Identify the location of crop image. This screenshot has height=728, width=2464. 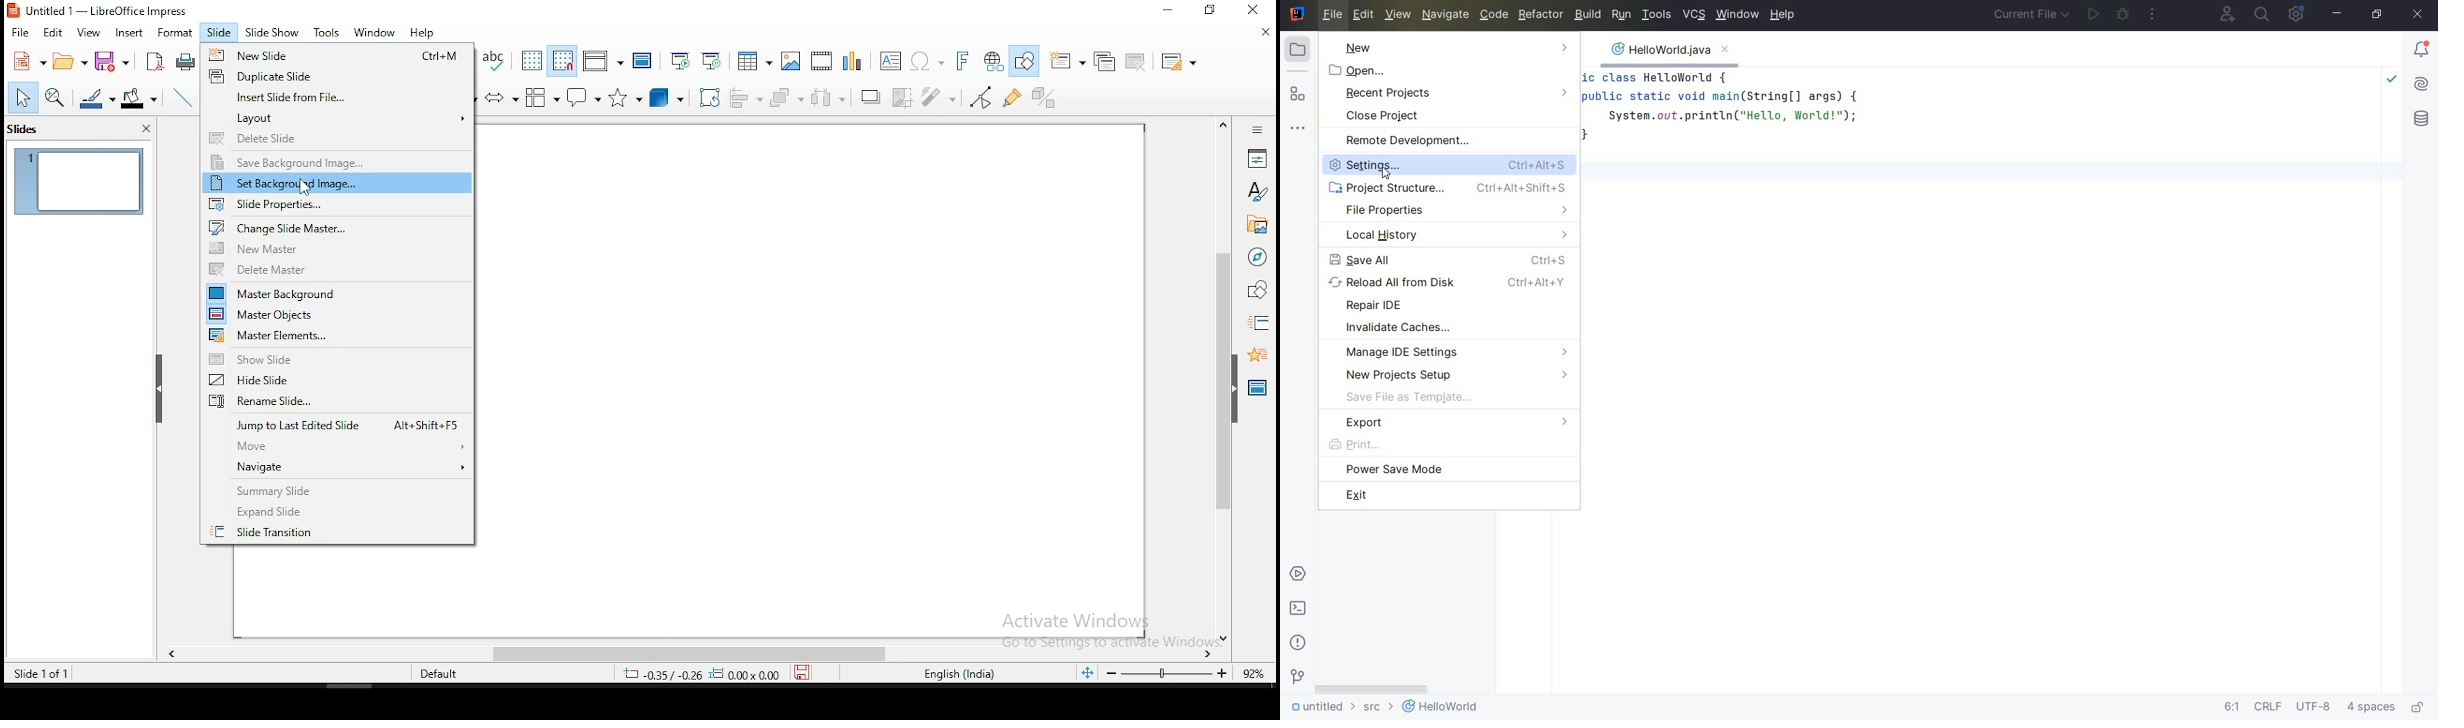
(902, 97).